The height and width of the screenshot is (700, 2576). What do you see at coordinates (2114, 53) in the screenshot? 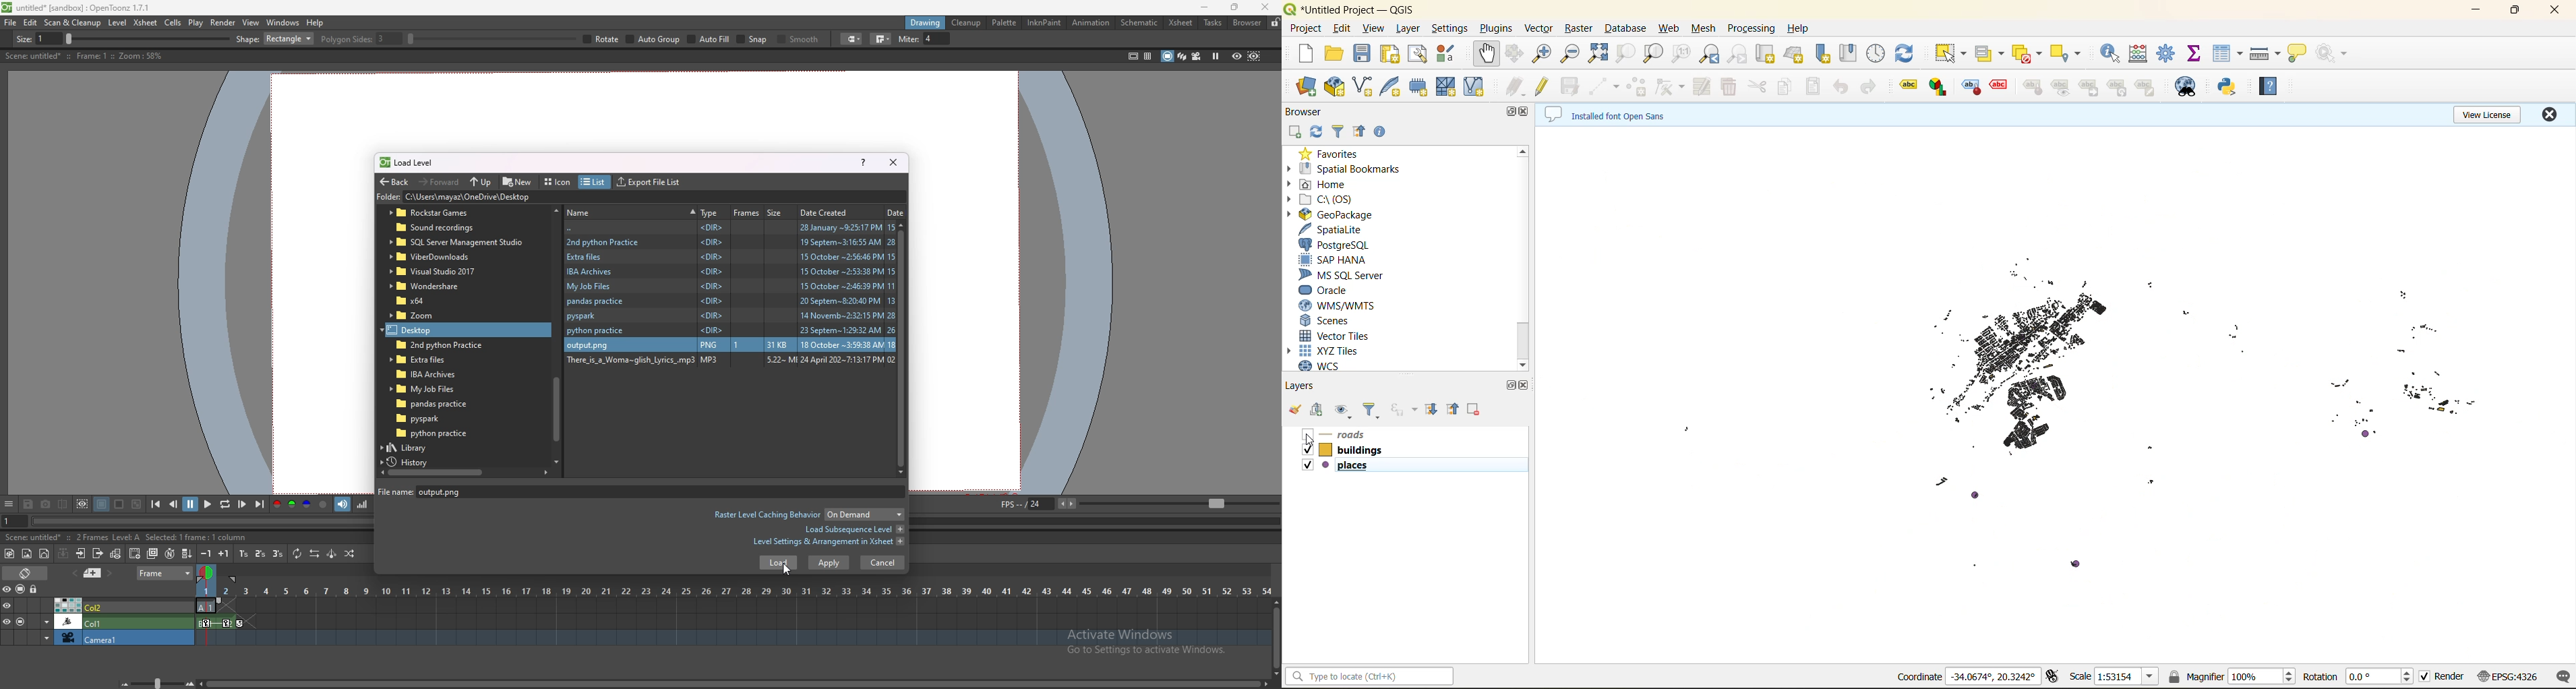
I see `identify features` at bounding box center [2114, 53].